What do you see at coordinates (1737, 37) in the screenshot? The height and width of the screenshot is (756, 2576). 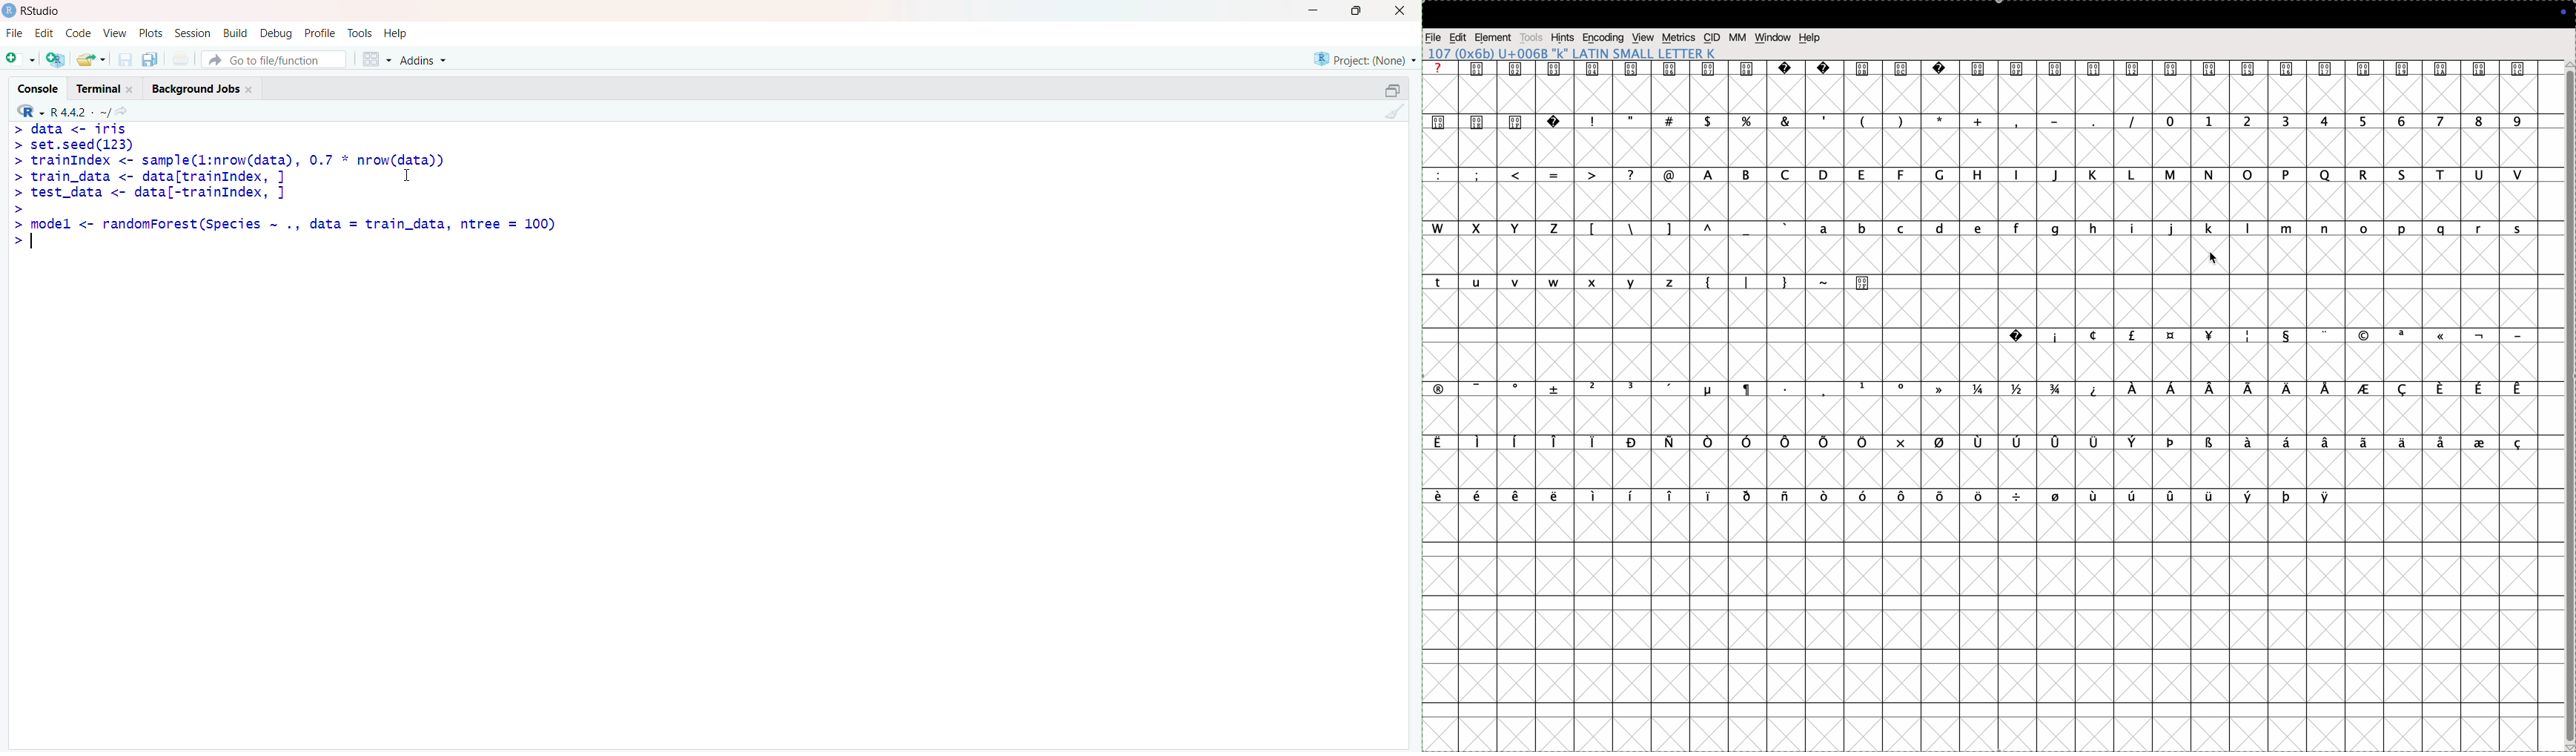 I see `mm` at bounding box center [1737, 37].